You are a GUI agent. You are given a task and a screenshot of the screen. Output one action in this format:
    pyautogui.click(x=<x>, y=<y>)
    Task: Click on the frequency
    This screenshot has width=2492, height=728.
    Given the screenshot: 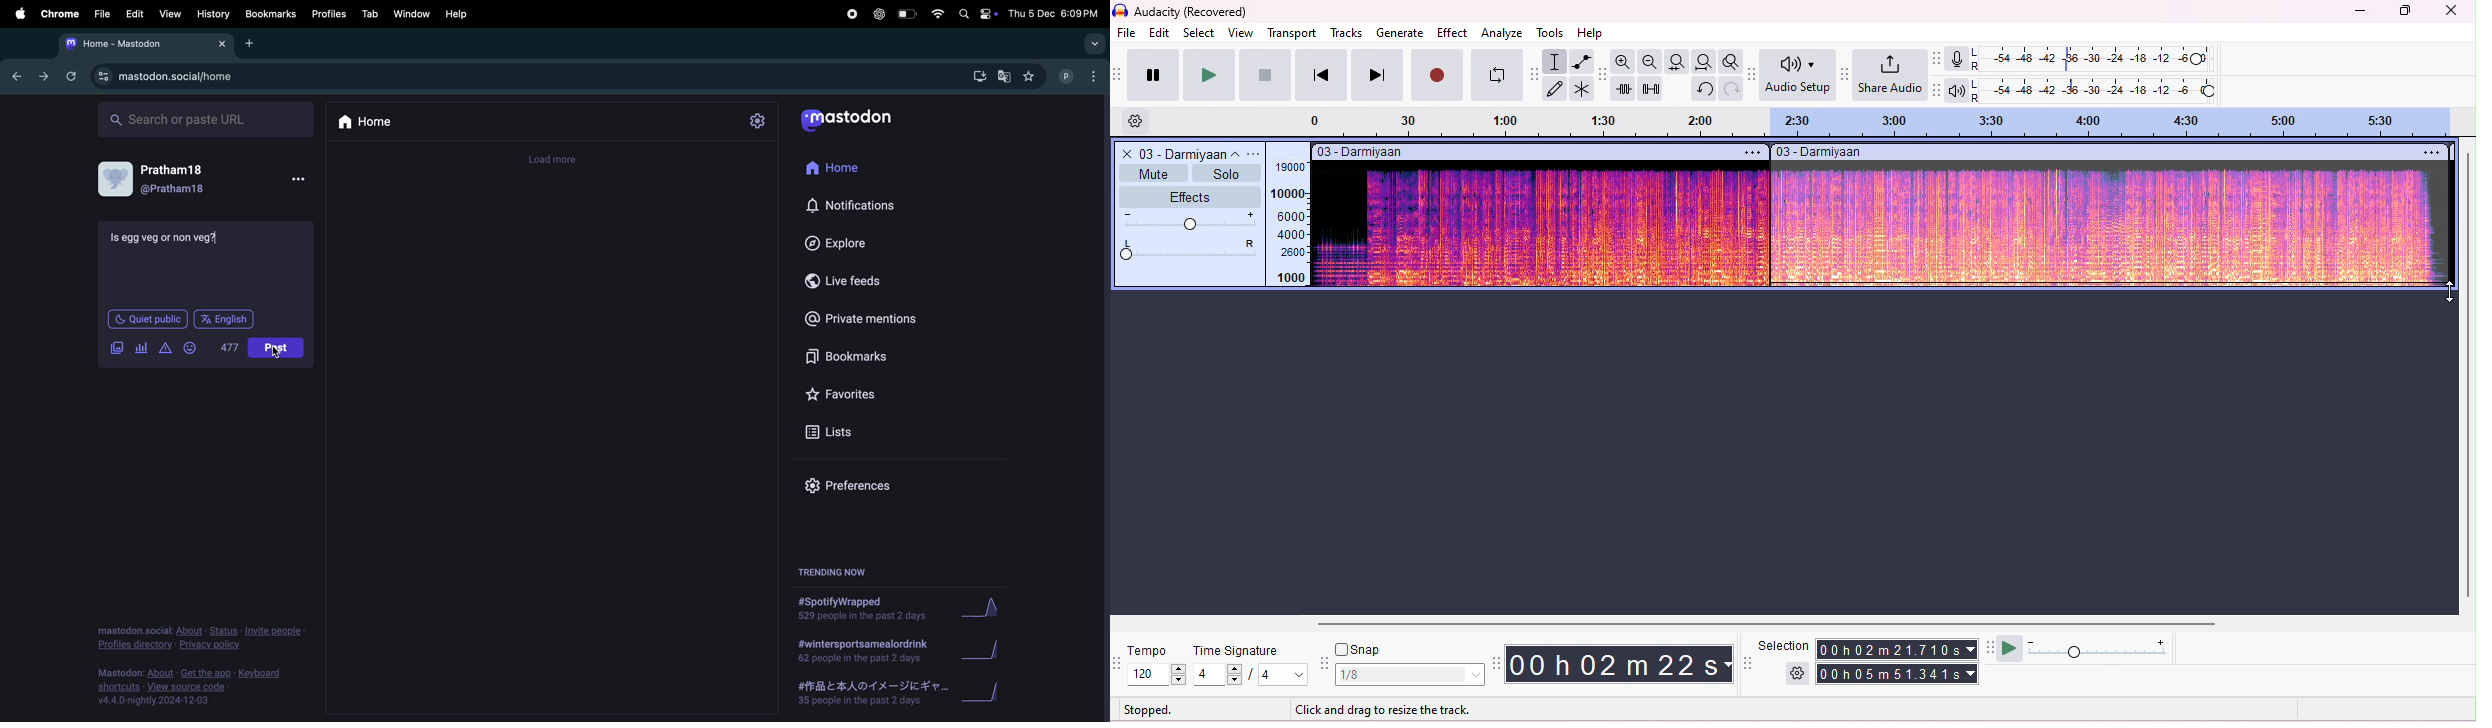 What is the action you would take?
    pyautogui.click(x=1287, y=222)
    